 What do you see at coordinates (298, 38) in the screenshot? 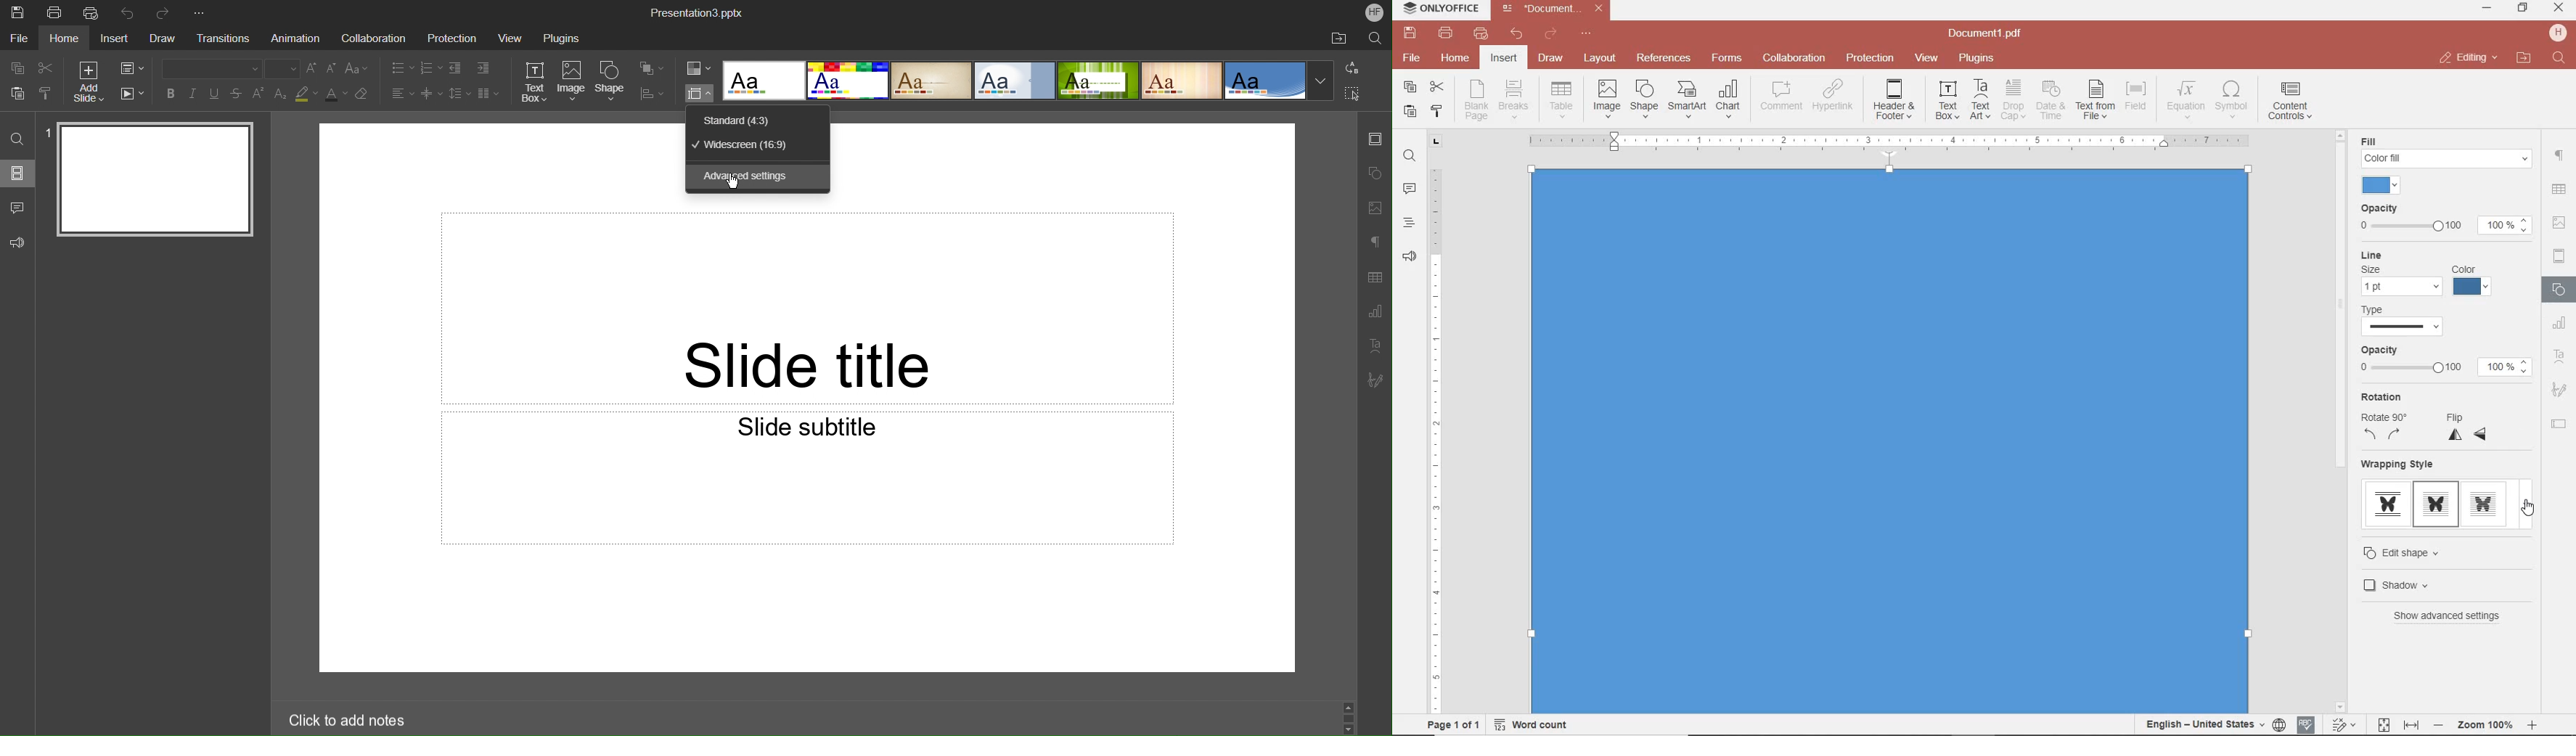
I see `Animation` at bounding box center [298, 38].